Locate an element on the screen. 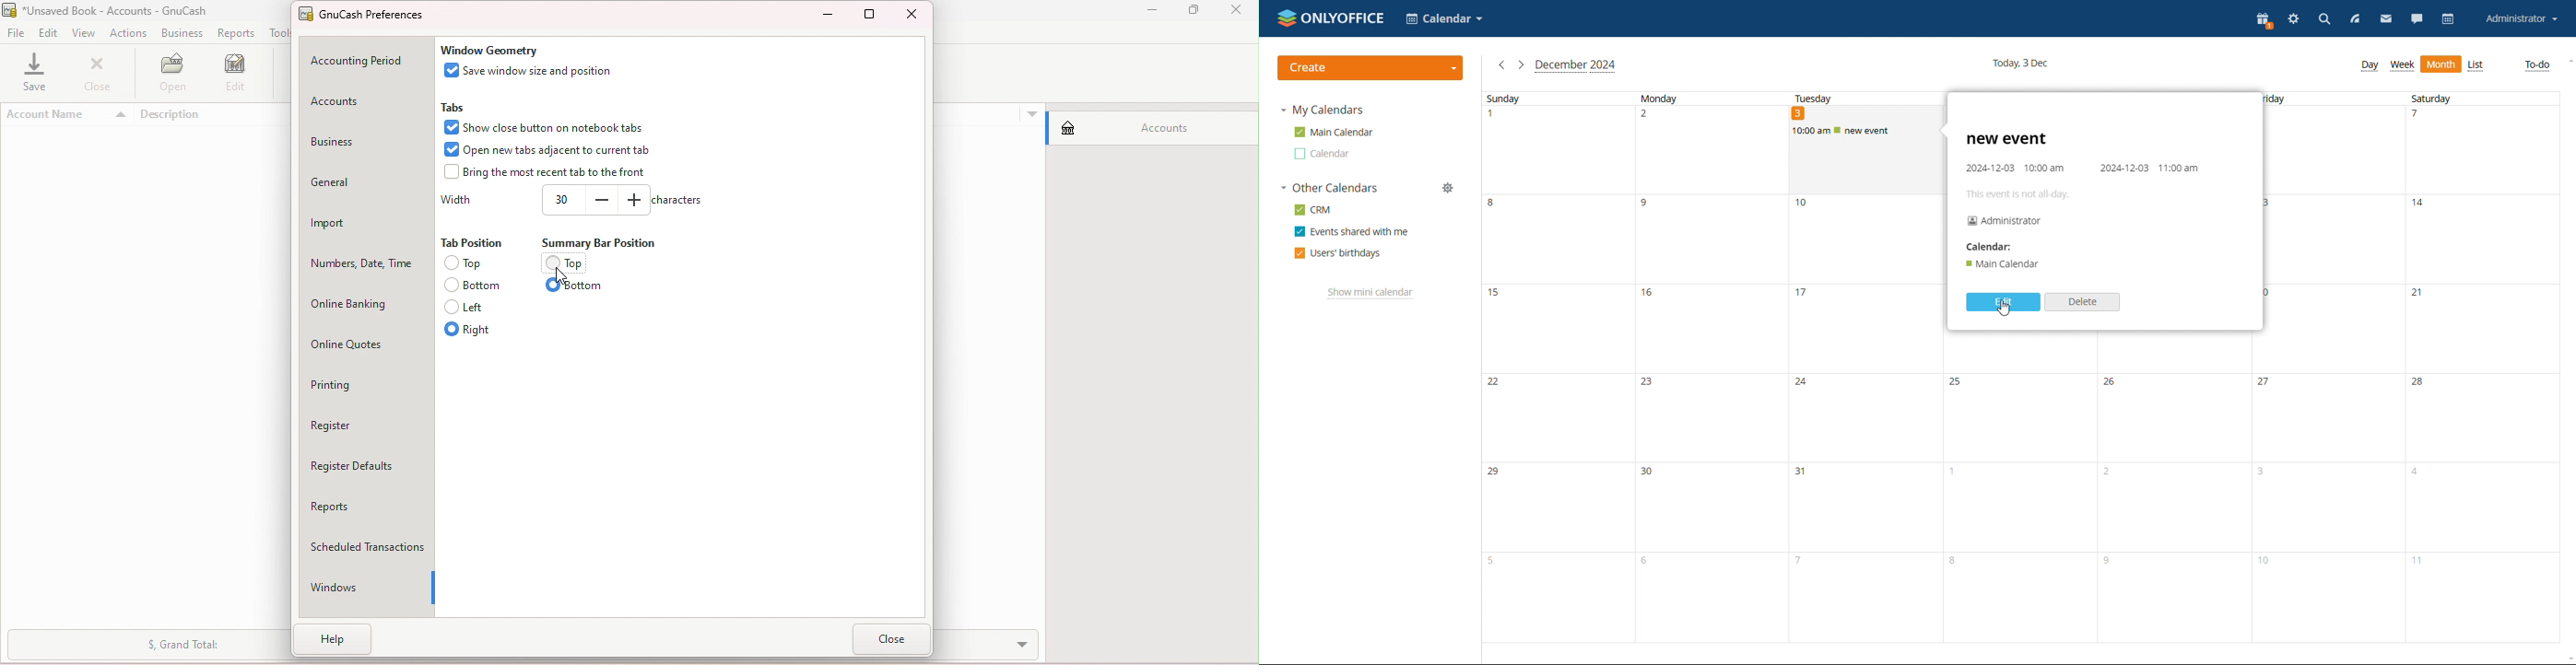  Accounting period is located at coordinates (359, 63).